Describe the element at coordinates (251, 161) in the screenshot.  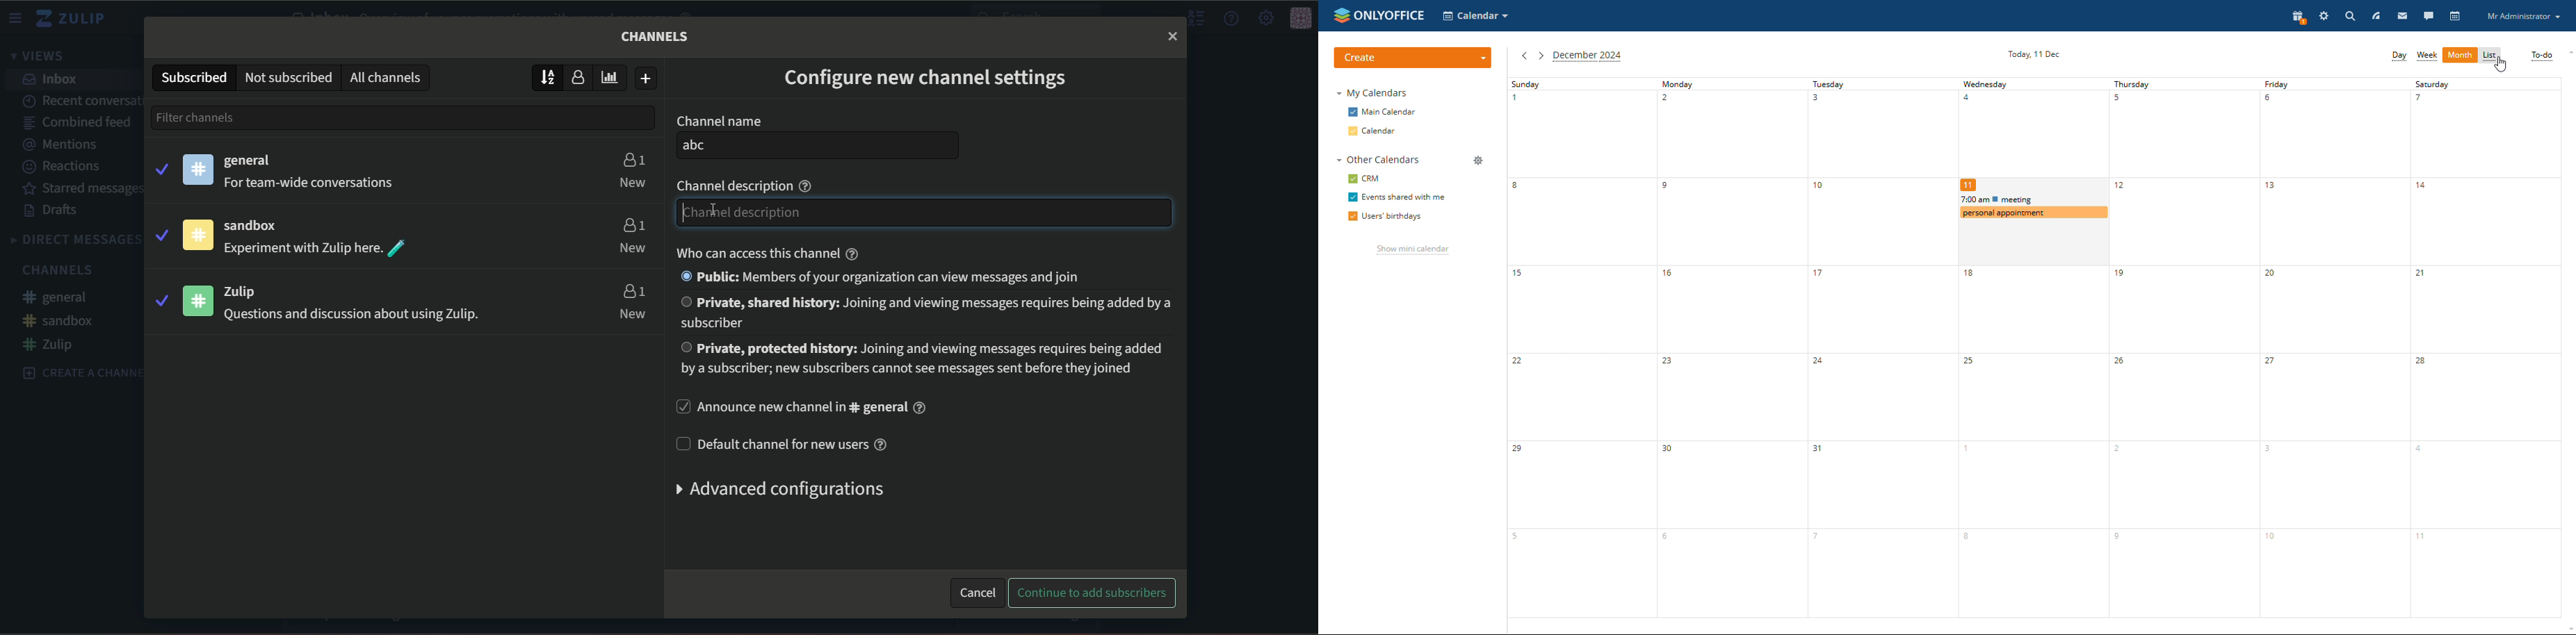
I see `general` at that location.